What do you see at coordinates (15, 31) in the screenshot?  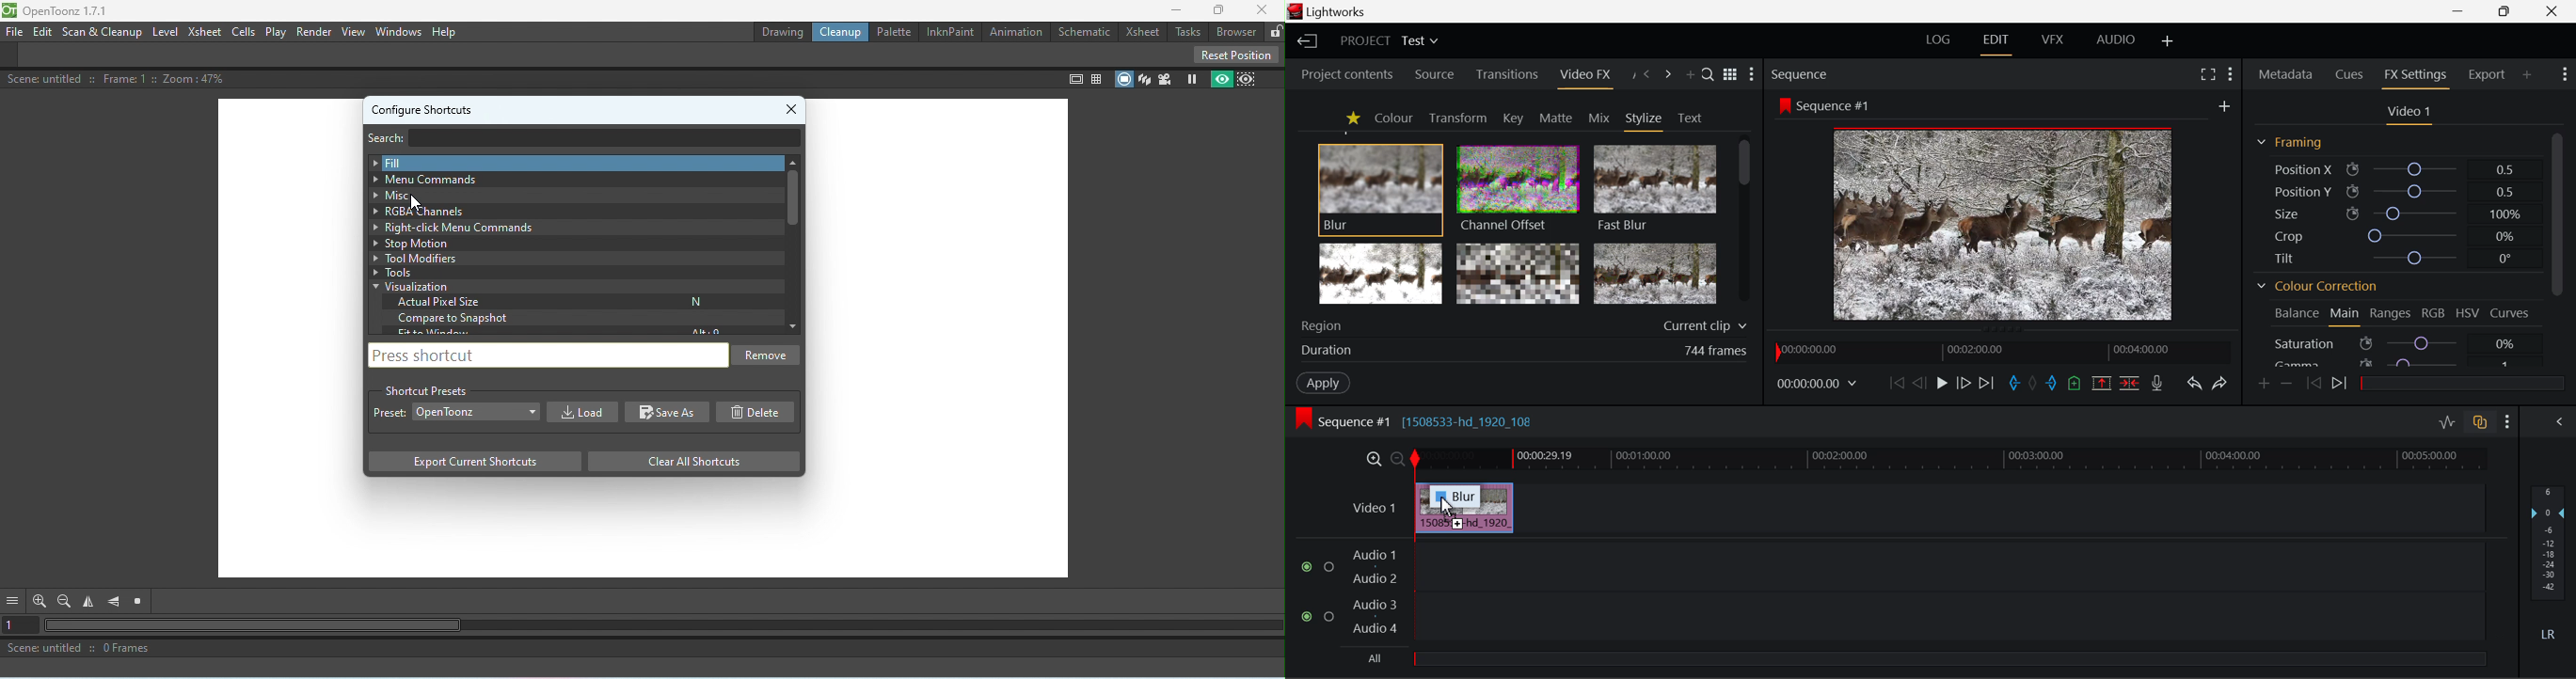 I see `File` at bounding box center [15, 31].